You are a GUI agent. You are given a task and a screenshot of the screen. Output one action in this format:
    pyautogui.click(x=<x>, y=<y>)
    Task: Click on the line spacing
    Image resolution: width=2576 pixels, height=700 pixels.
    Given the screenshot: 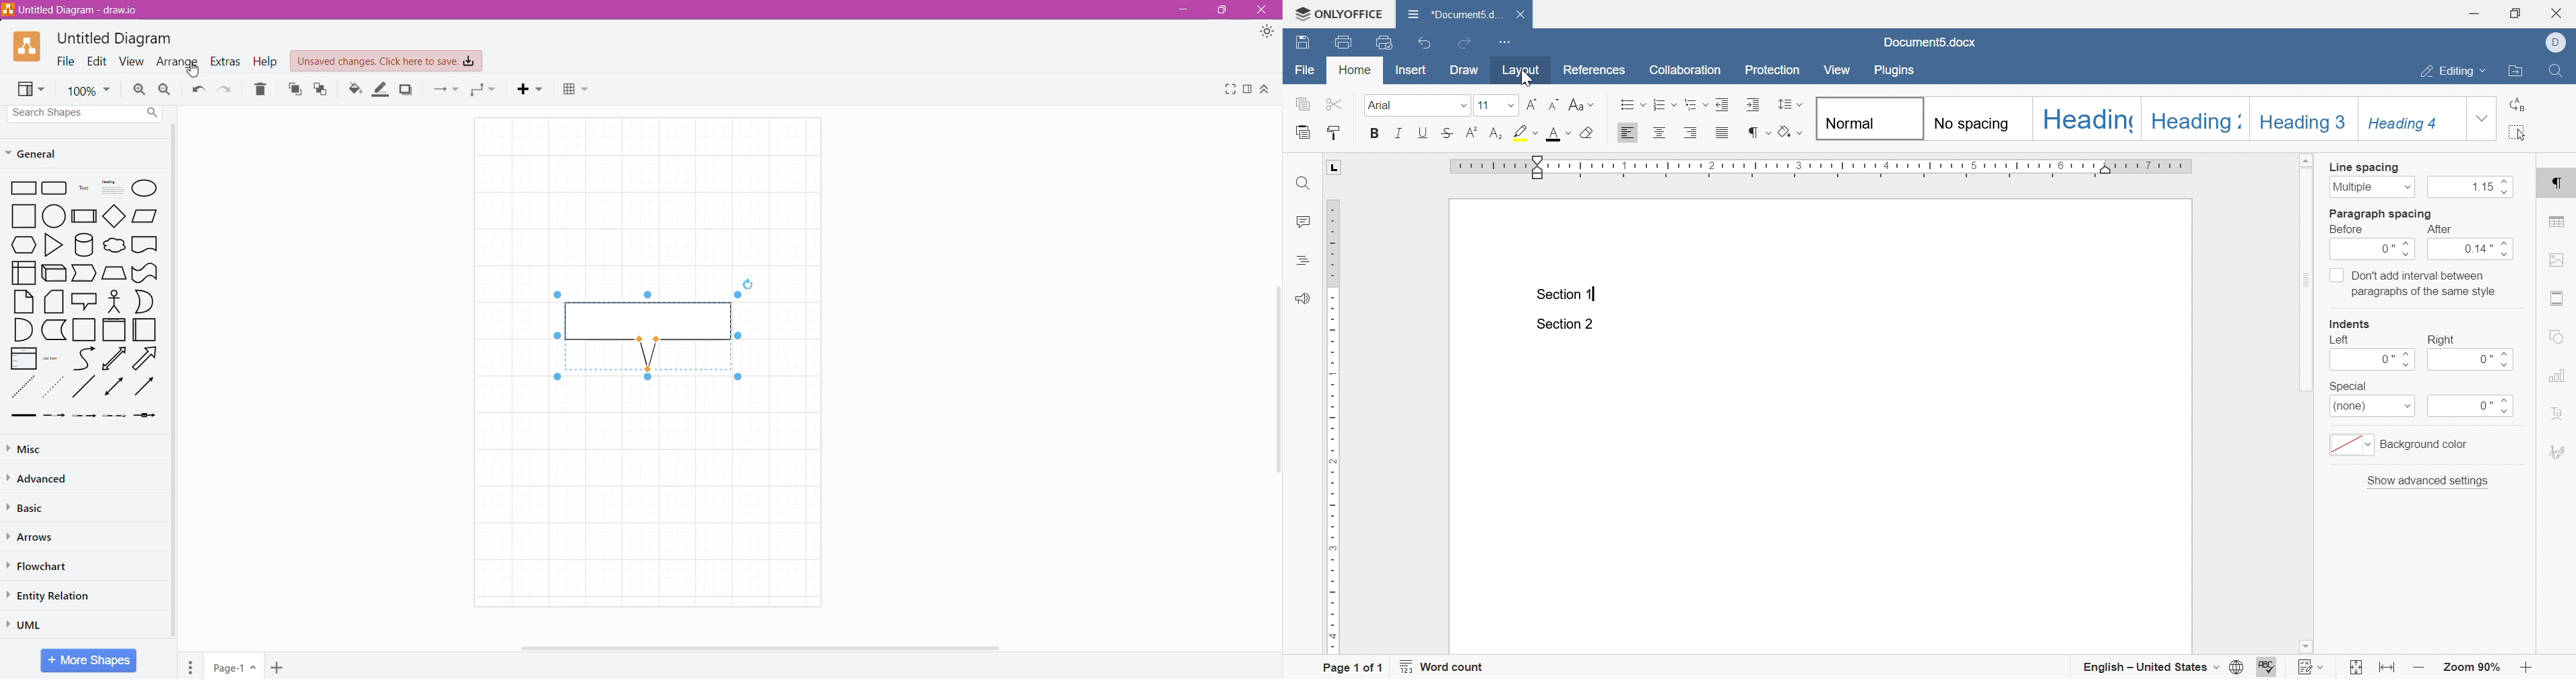 What is the action you would take?
    pyautogui.click(x=2364, y=168)
    